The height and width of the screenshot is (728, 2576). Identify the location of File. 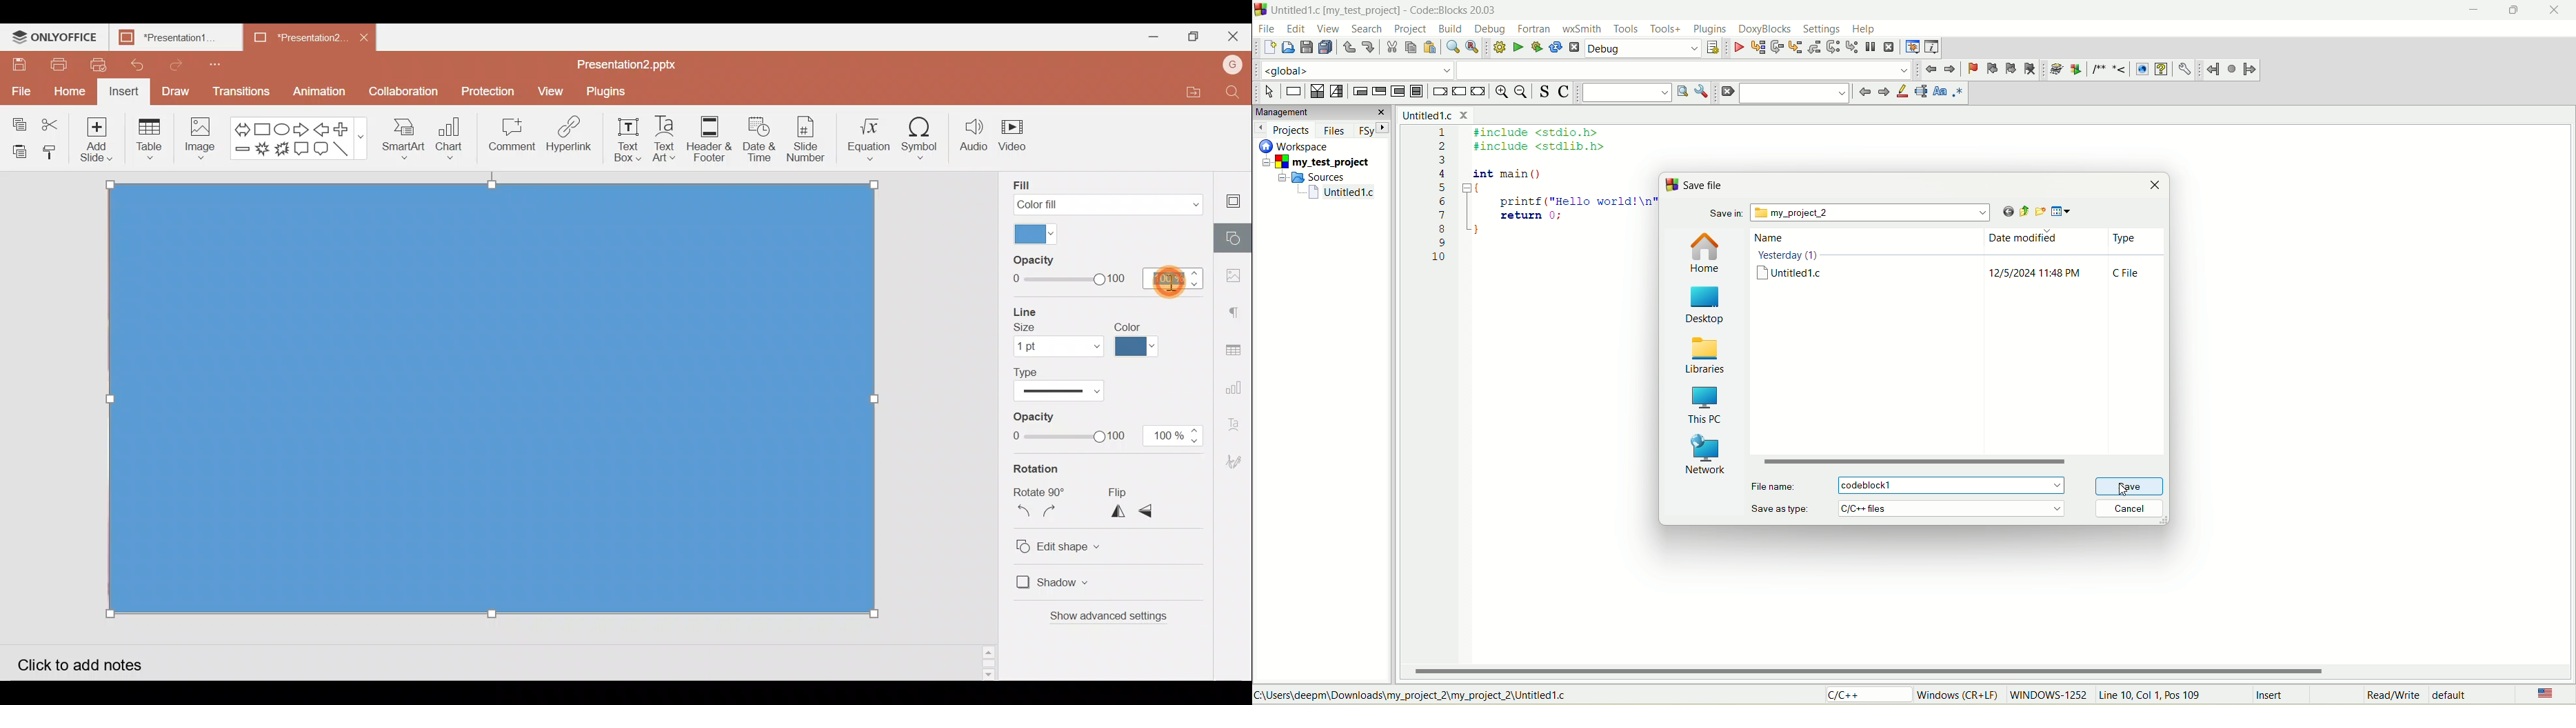
(17, 89).